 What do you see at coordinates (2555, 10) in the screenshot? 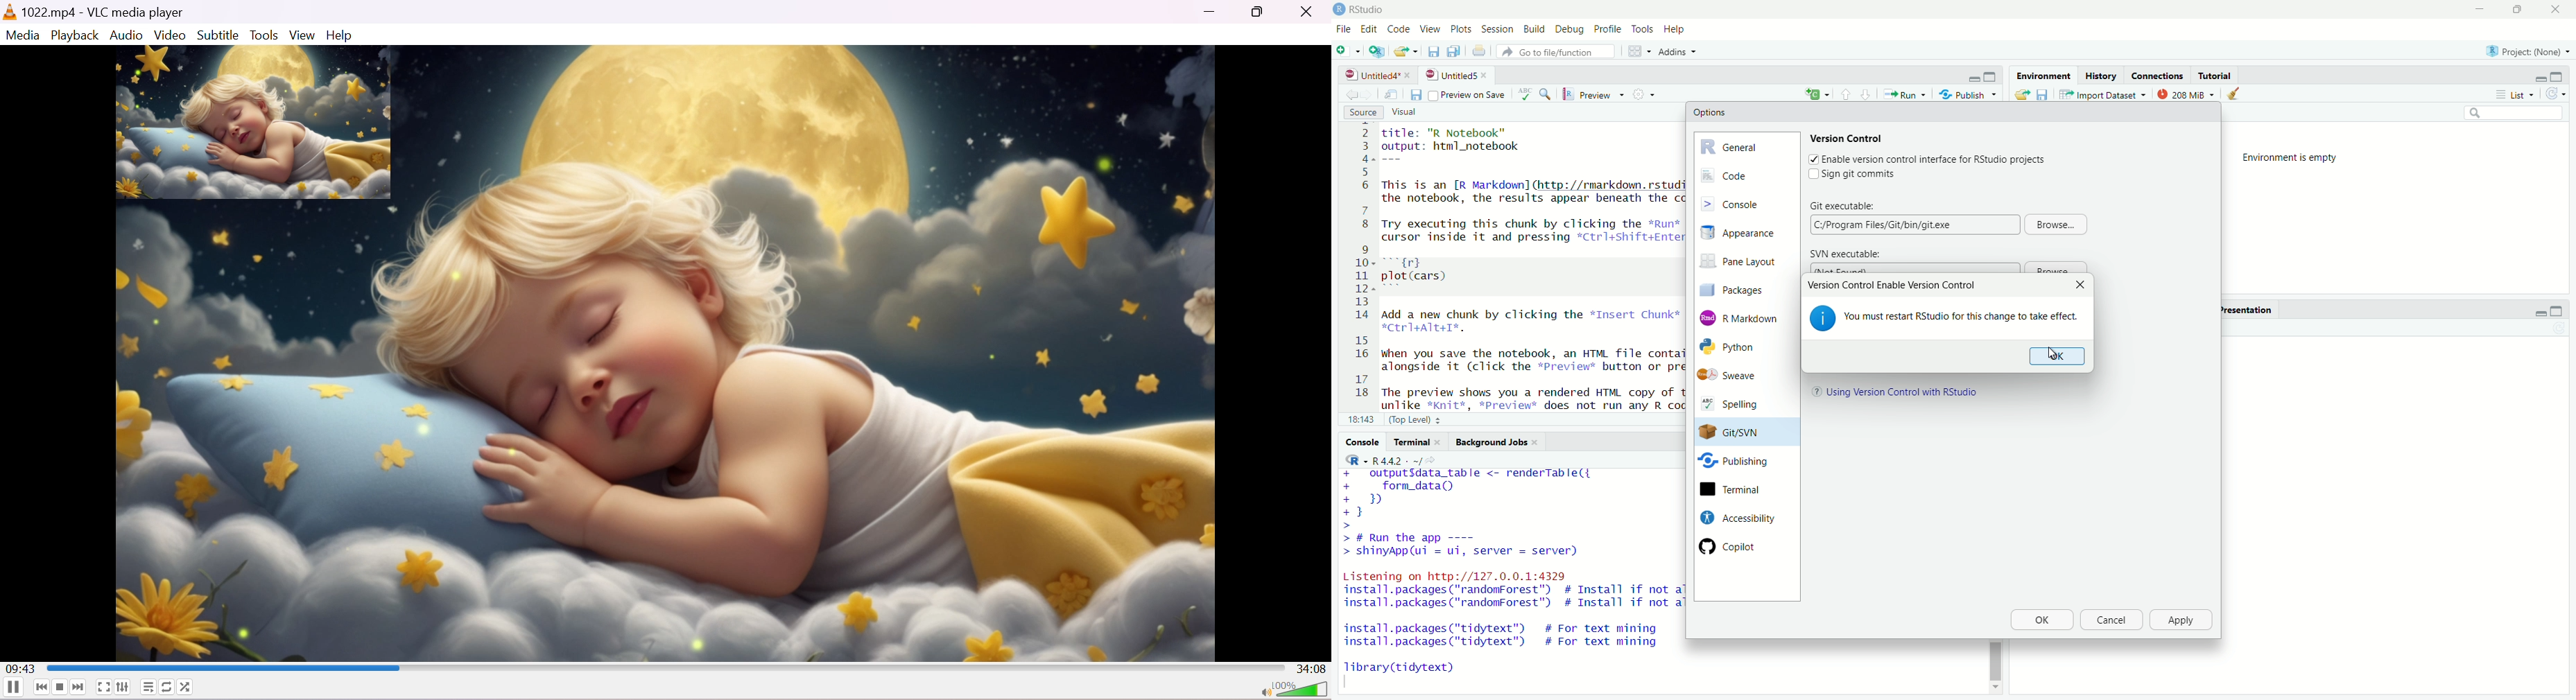
I see `close` at bounding box center [2555, 10].